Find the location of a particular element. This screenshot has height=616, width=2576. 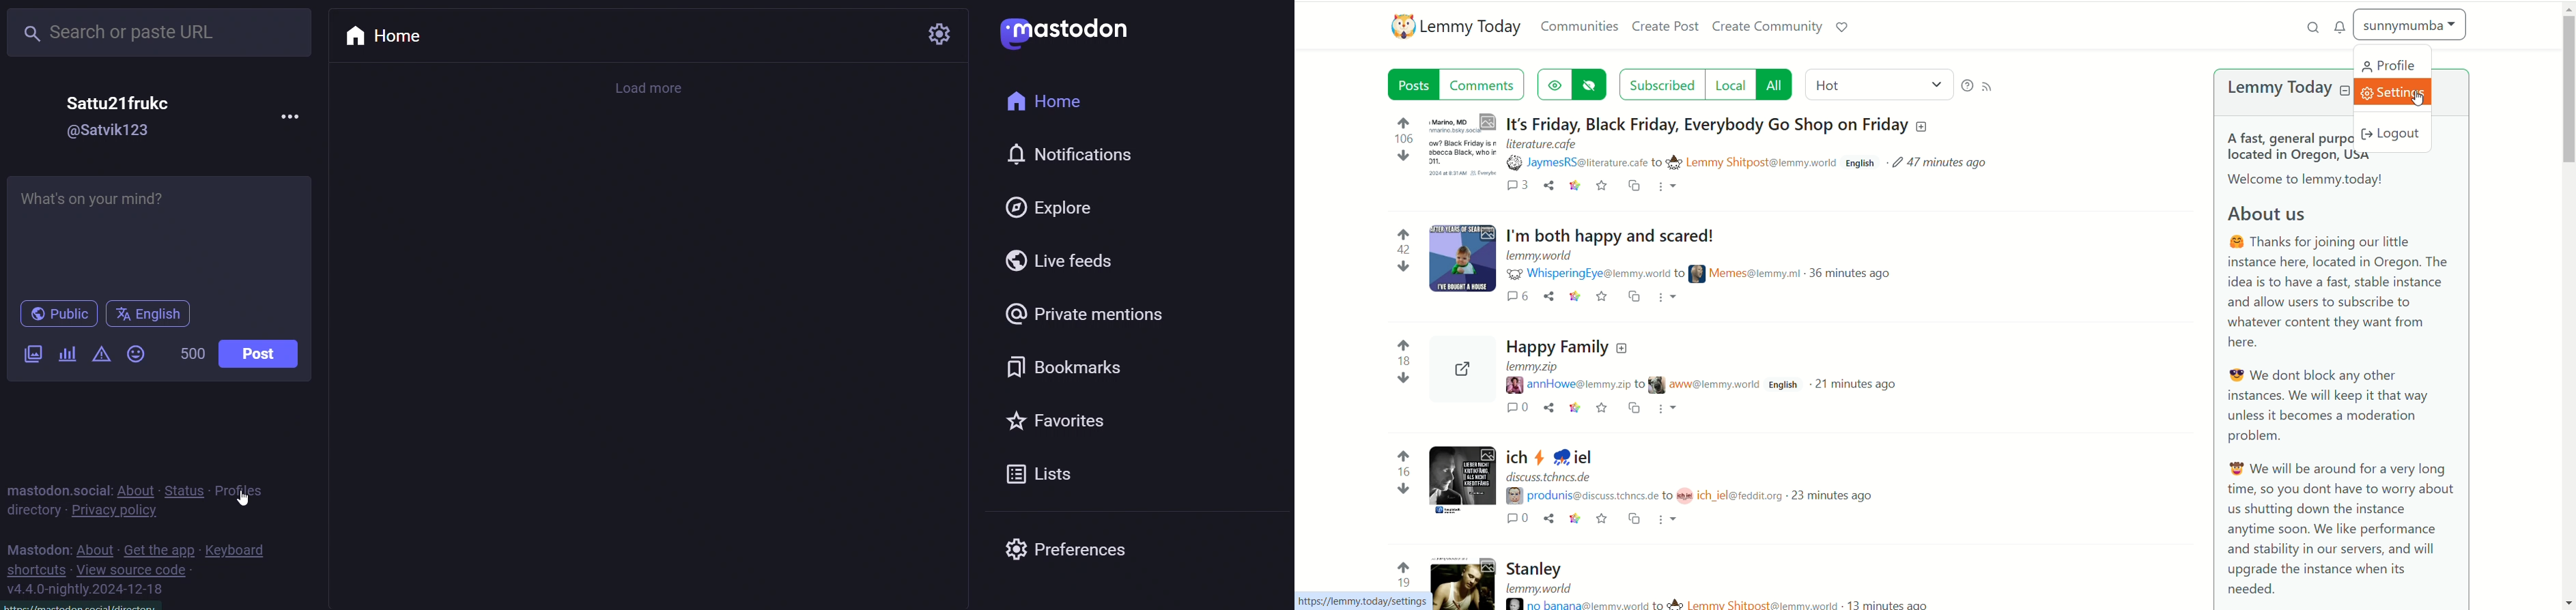

comment is located at coordinates (1485, 85).